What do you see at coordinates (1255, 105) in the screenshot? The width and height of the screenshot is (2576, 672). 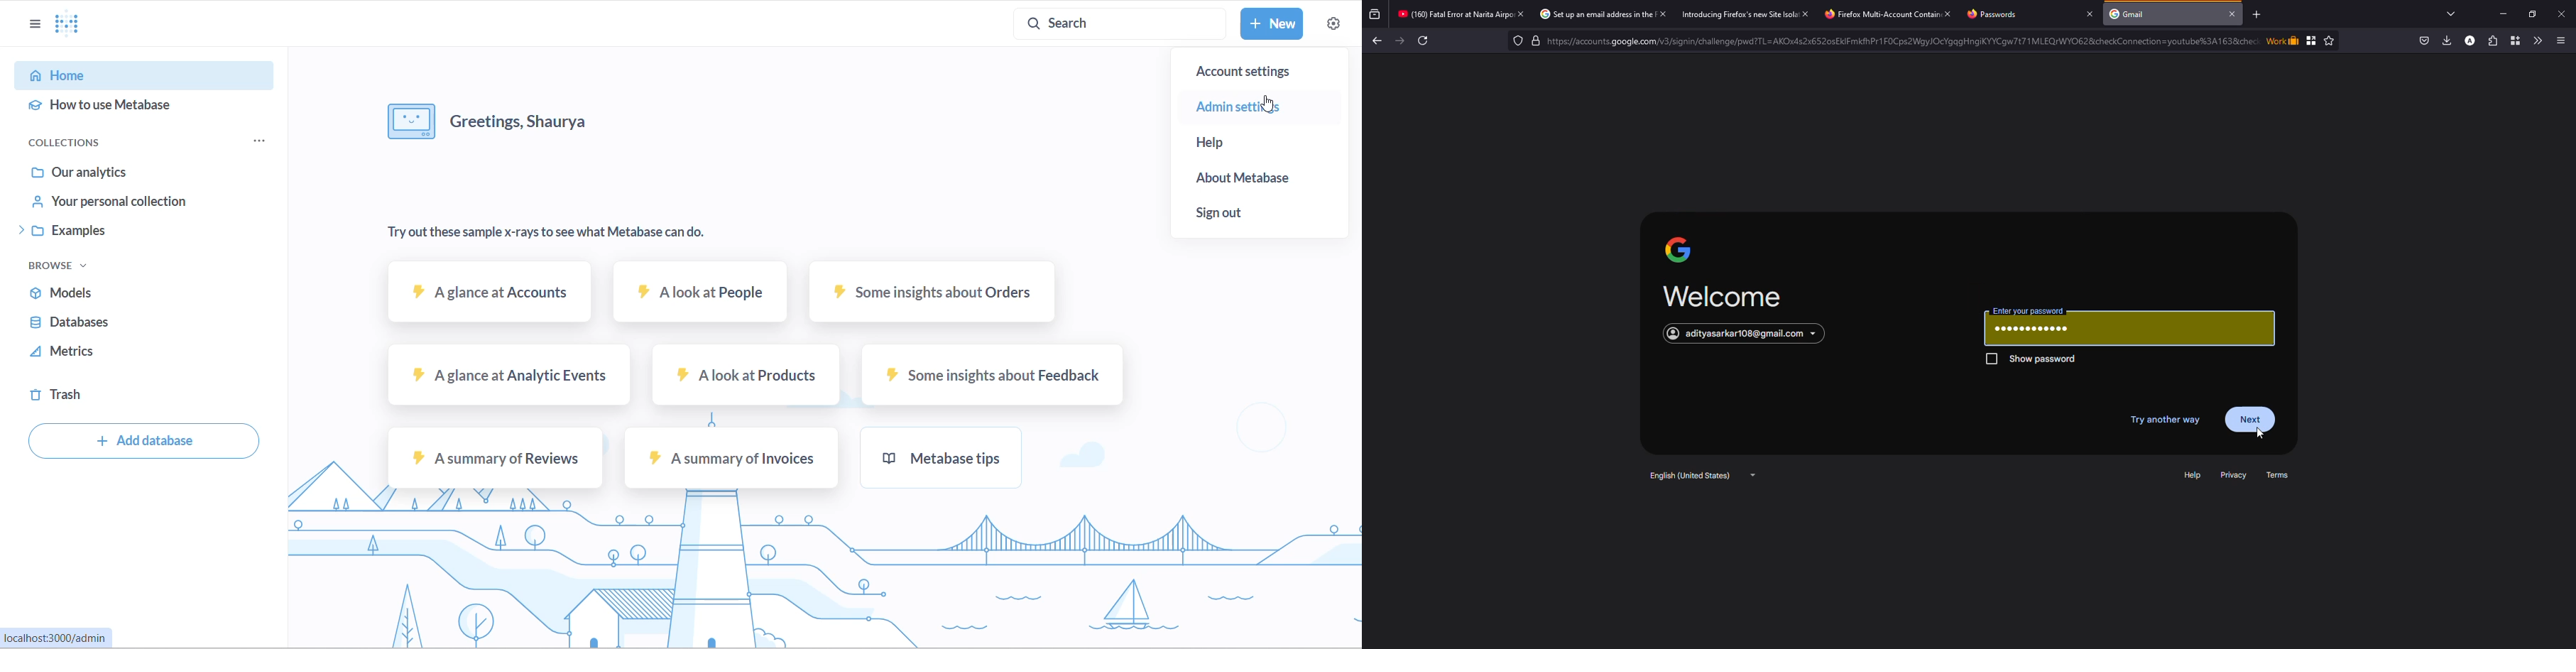 I see `admin settings` at bounding box center [1255, 105].